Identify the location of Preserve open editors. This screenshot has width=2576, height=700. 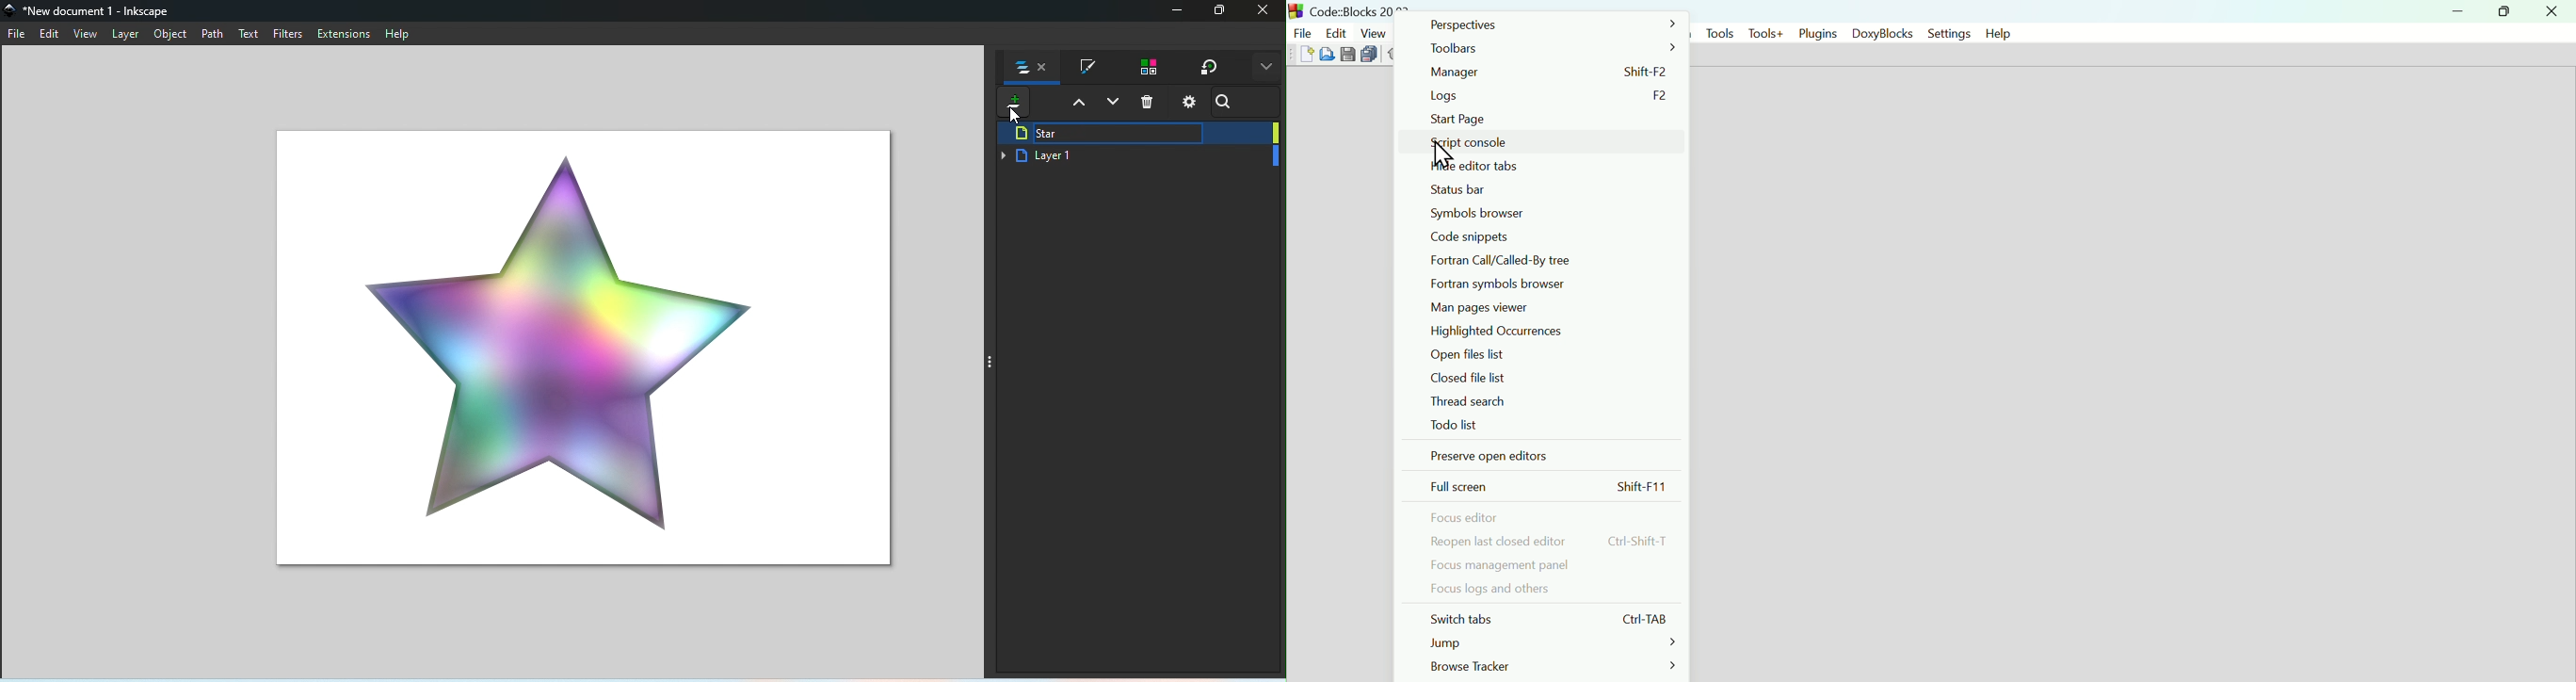
(1547, 457).